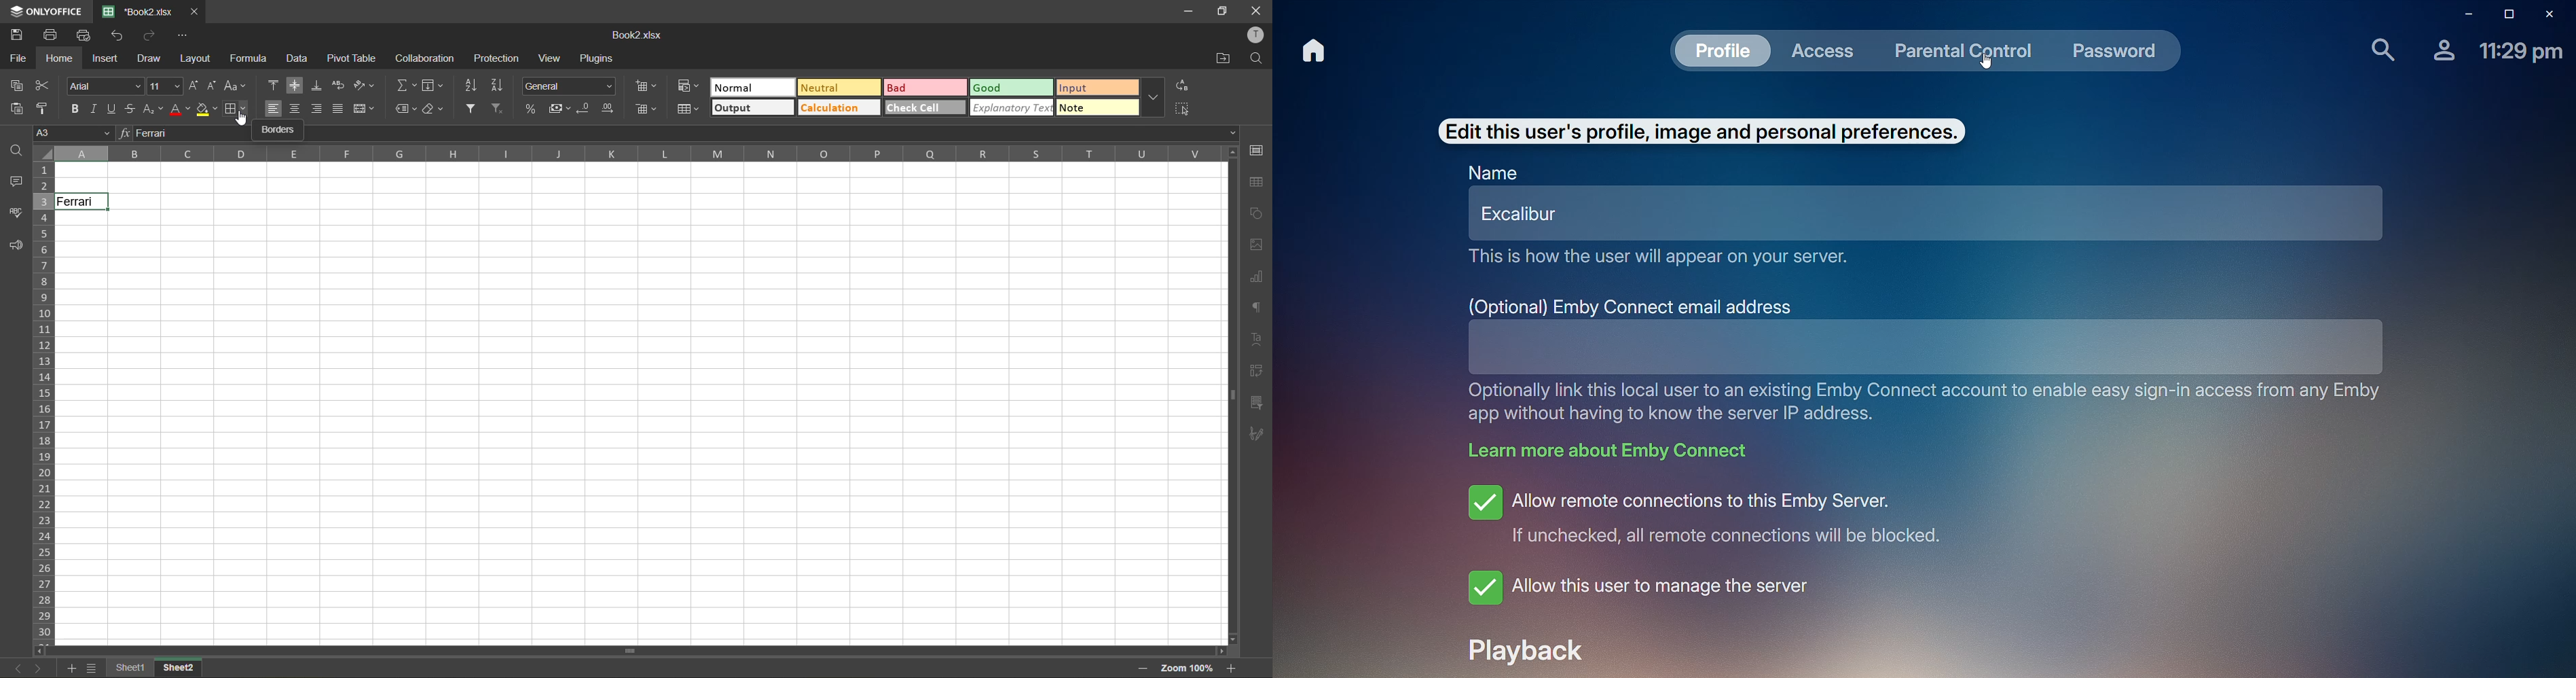  Describe the element at coordinates (2505, 14) in the screenshot. I see `Restore` at that location.